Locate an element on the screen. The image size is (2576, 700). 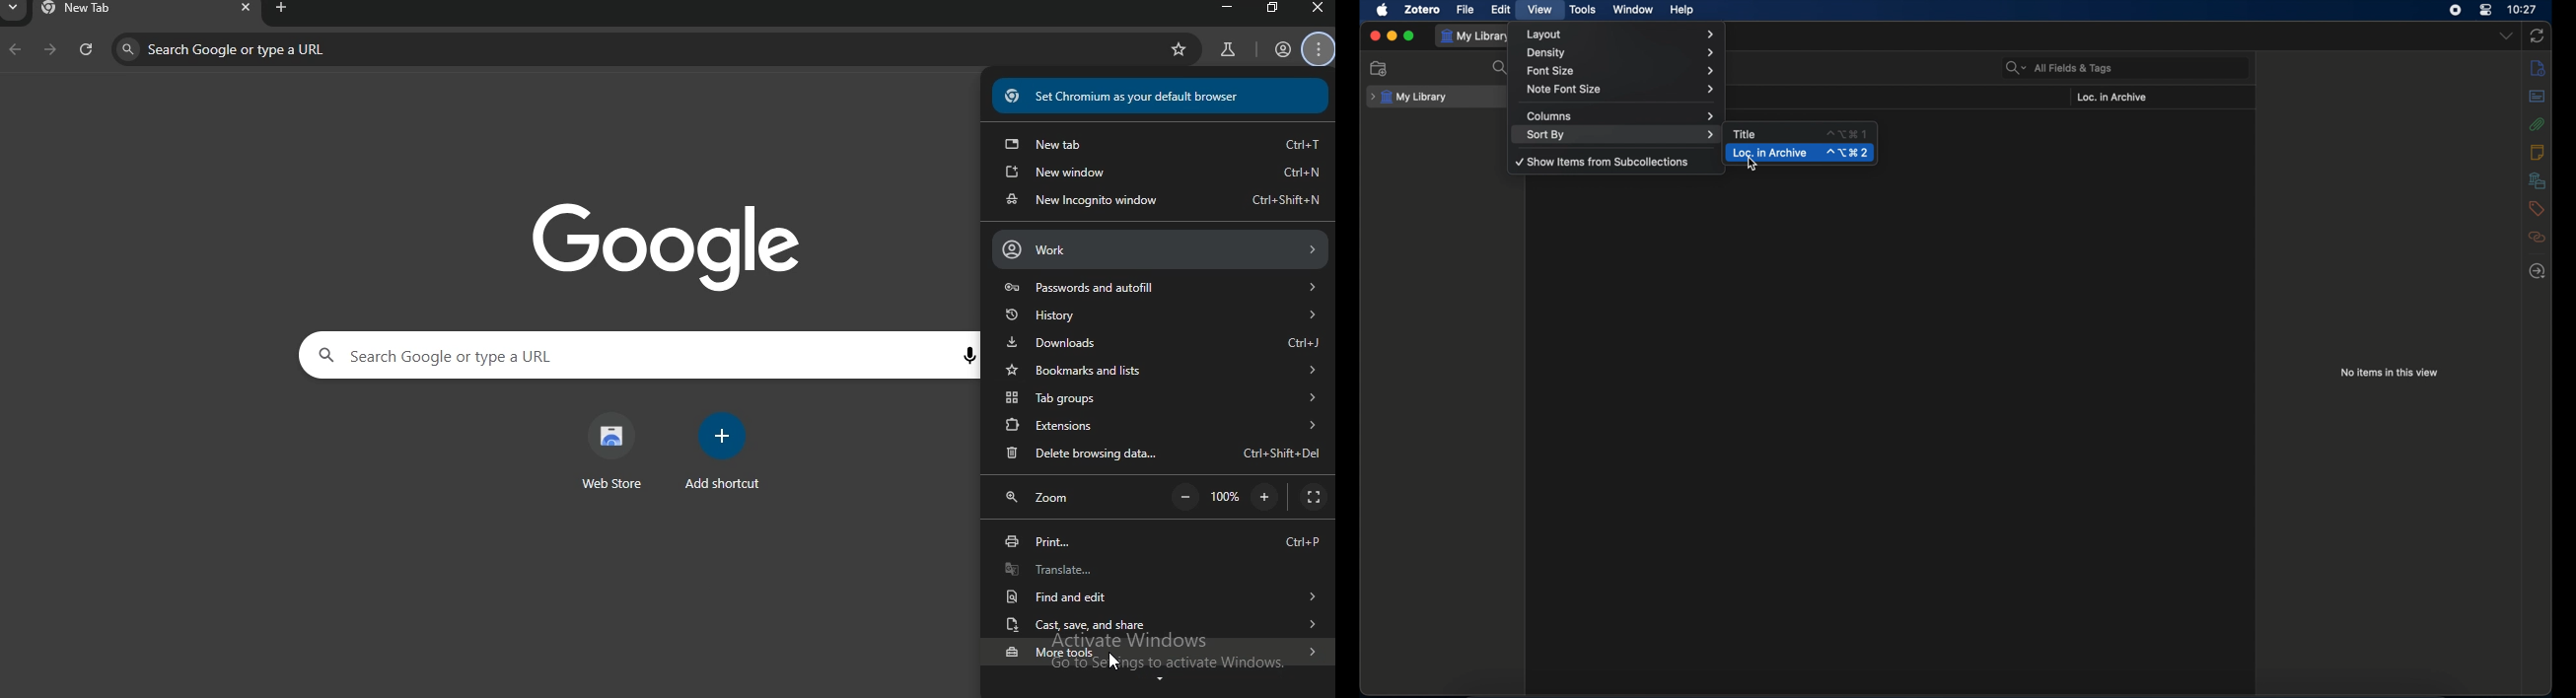
close is located at coordinates (244, 10).